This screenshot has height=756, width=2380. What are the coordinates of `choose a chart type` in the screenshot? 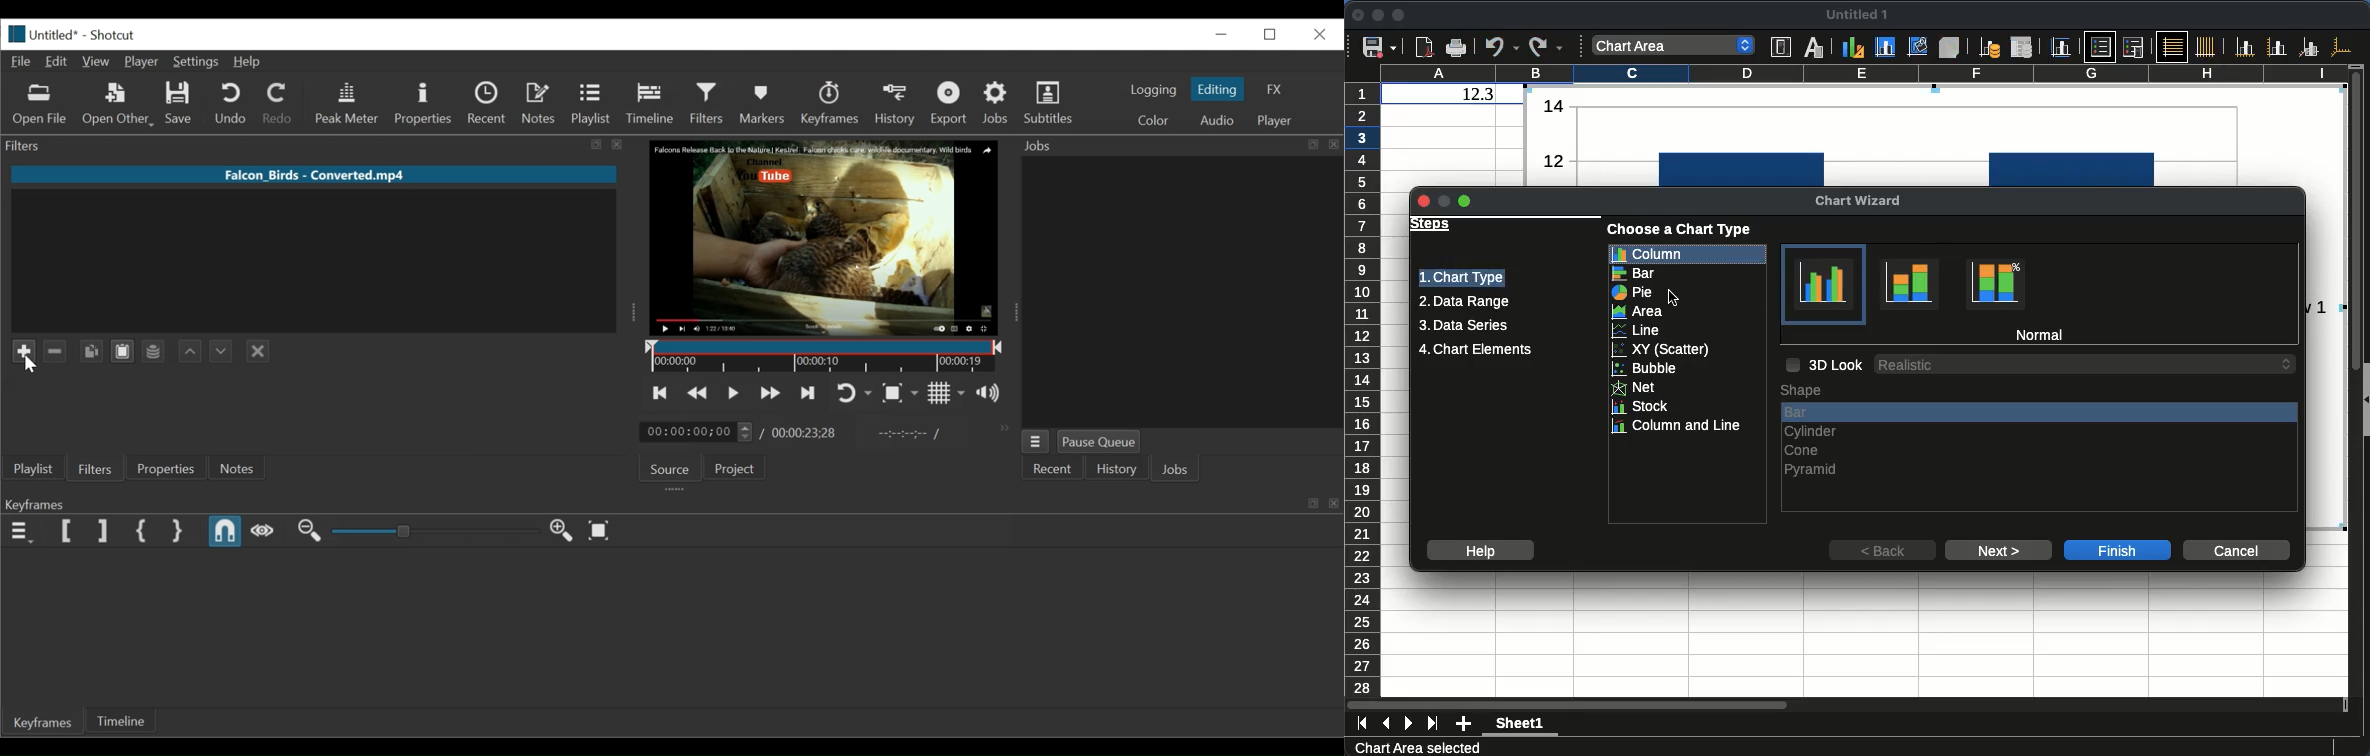 It's located at (1681, 230).